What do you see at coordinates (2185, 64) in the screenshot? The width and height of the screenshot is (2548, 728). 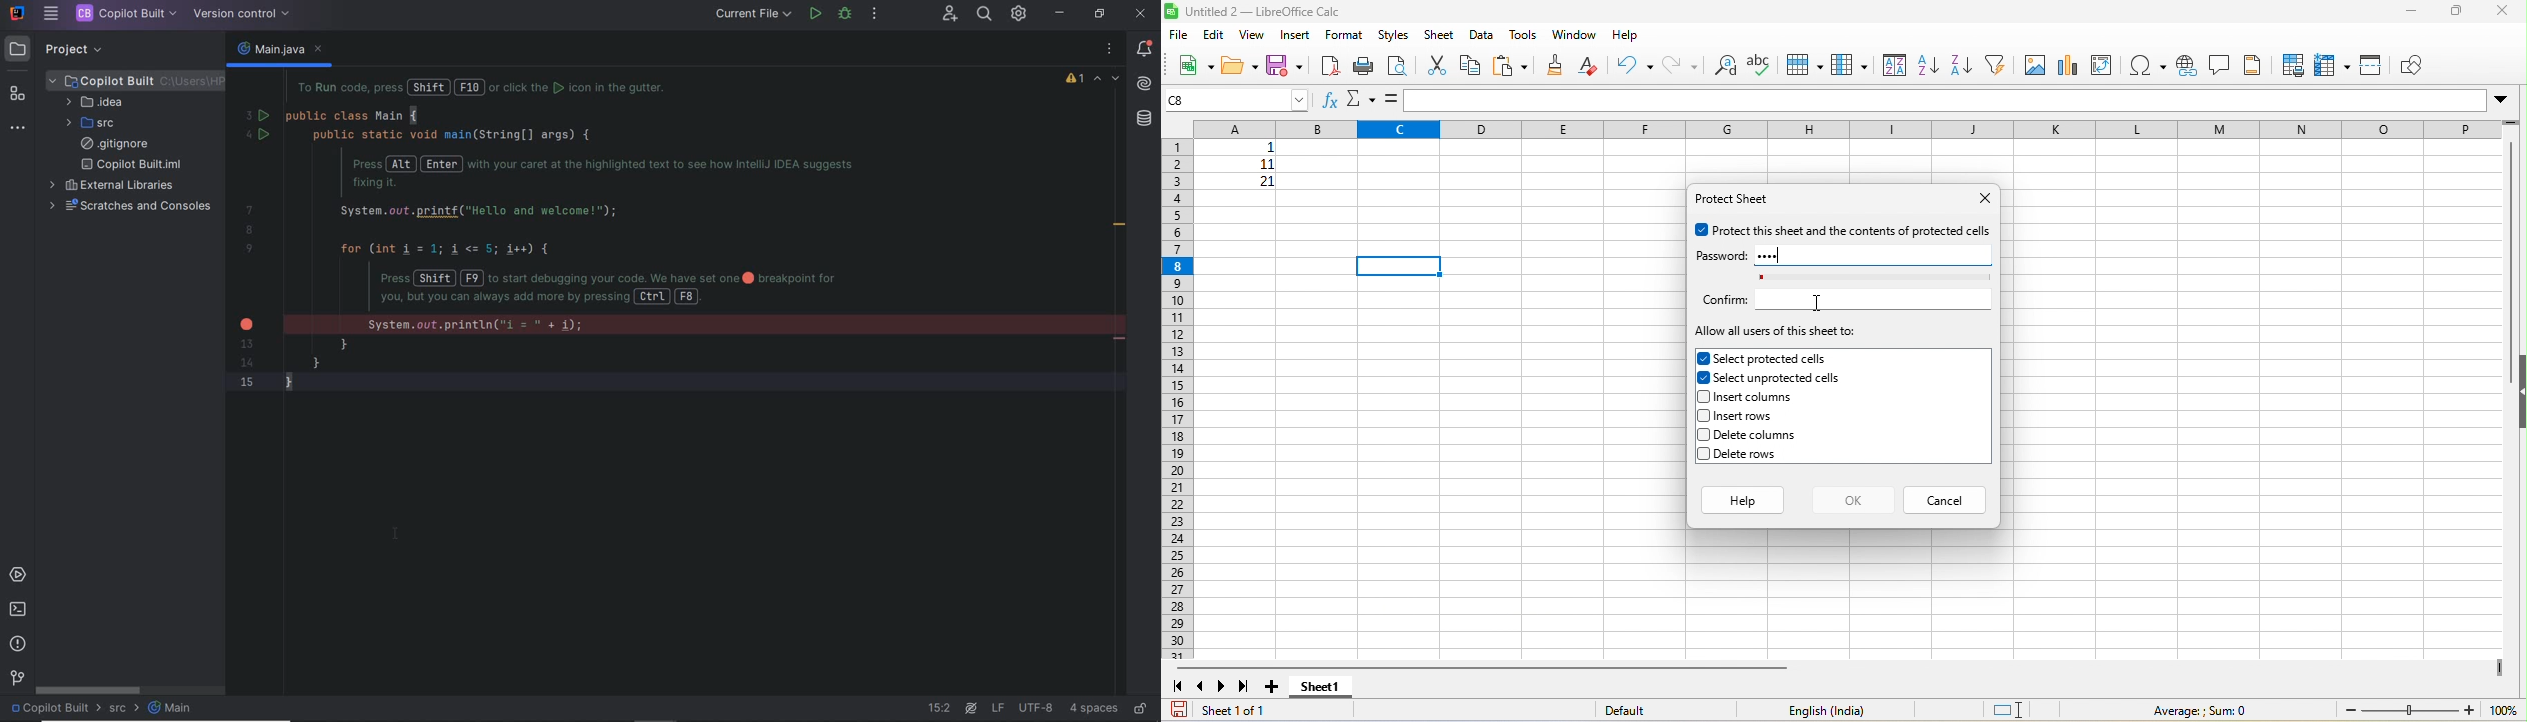 I see `hyperlink` at bounding box center [2185, 64].